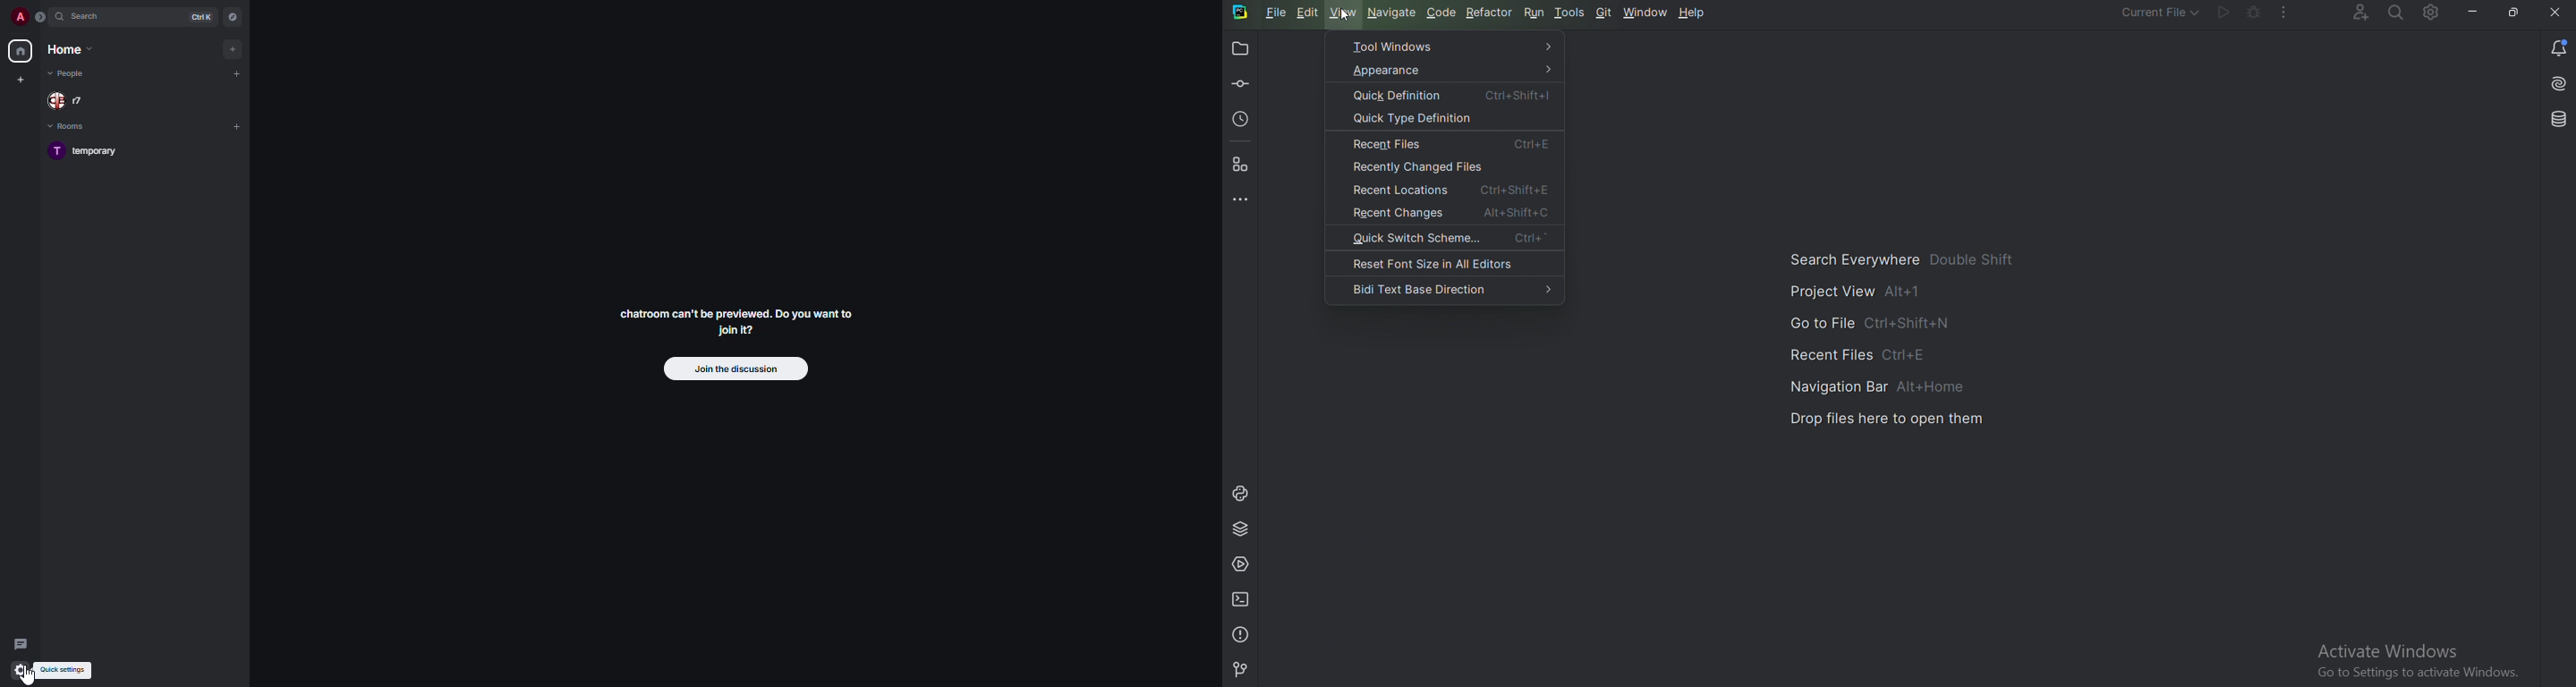  What do you see at coordinates (2554, 83) in the screenshot?
I see `Install AI assistant` at bounding box center [2554, 83].